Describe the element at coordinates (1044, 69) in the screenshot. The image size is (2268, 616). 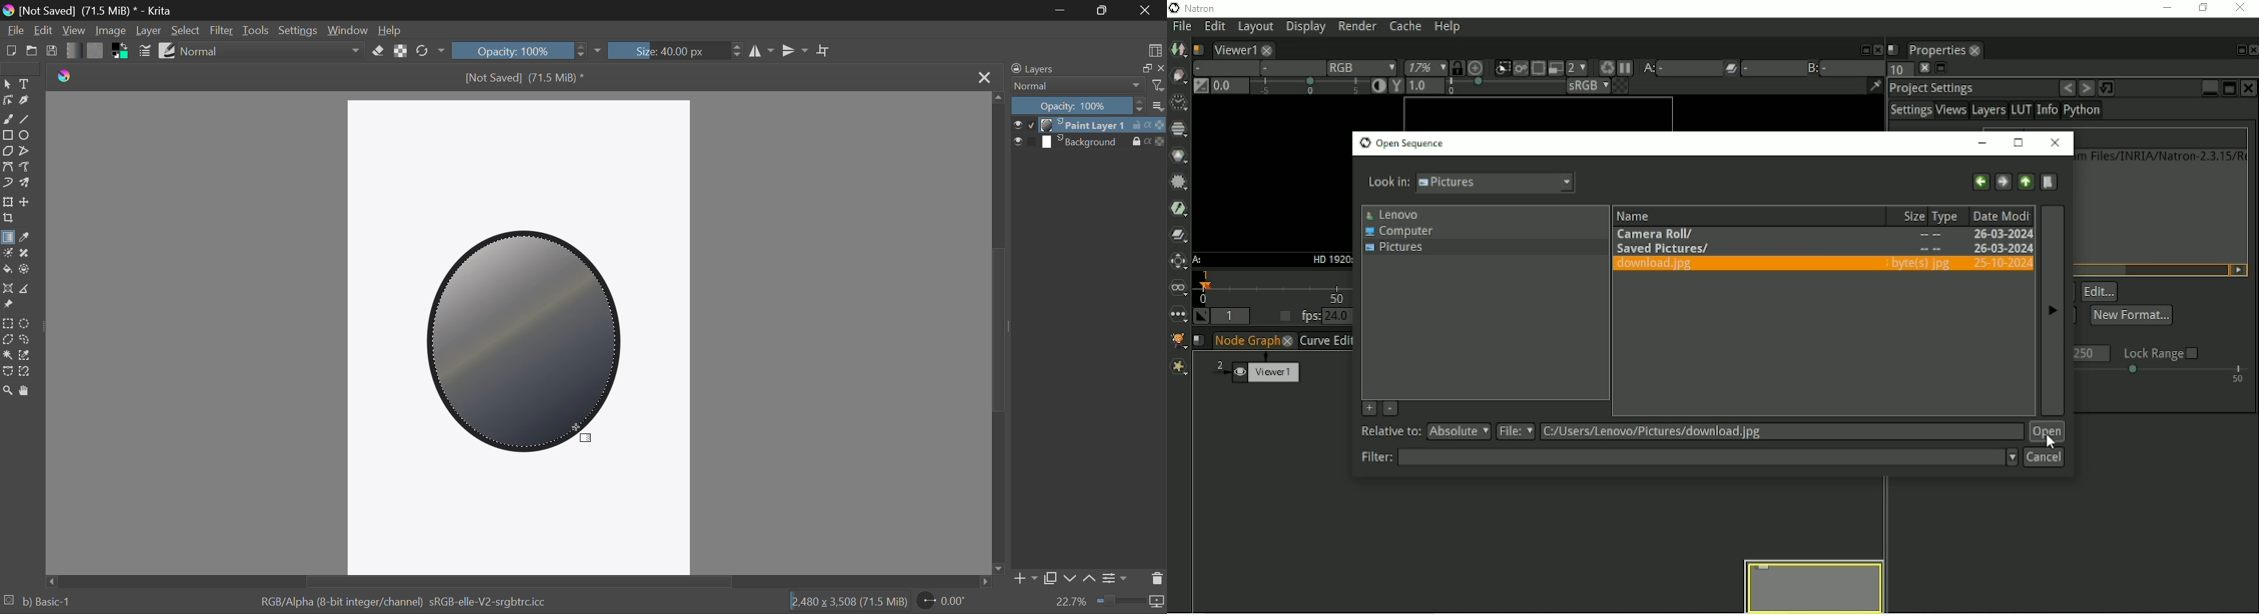
I see `Layers Docker` at that location.